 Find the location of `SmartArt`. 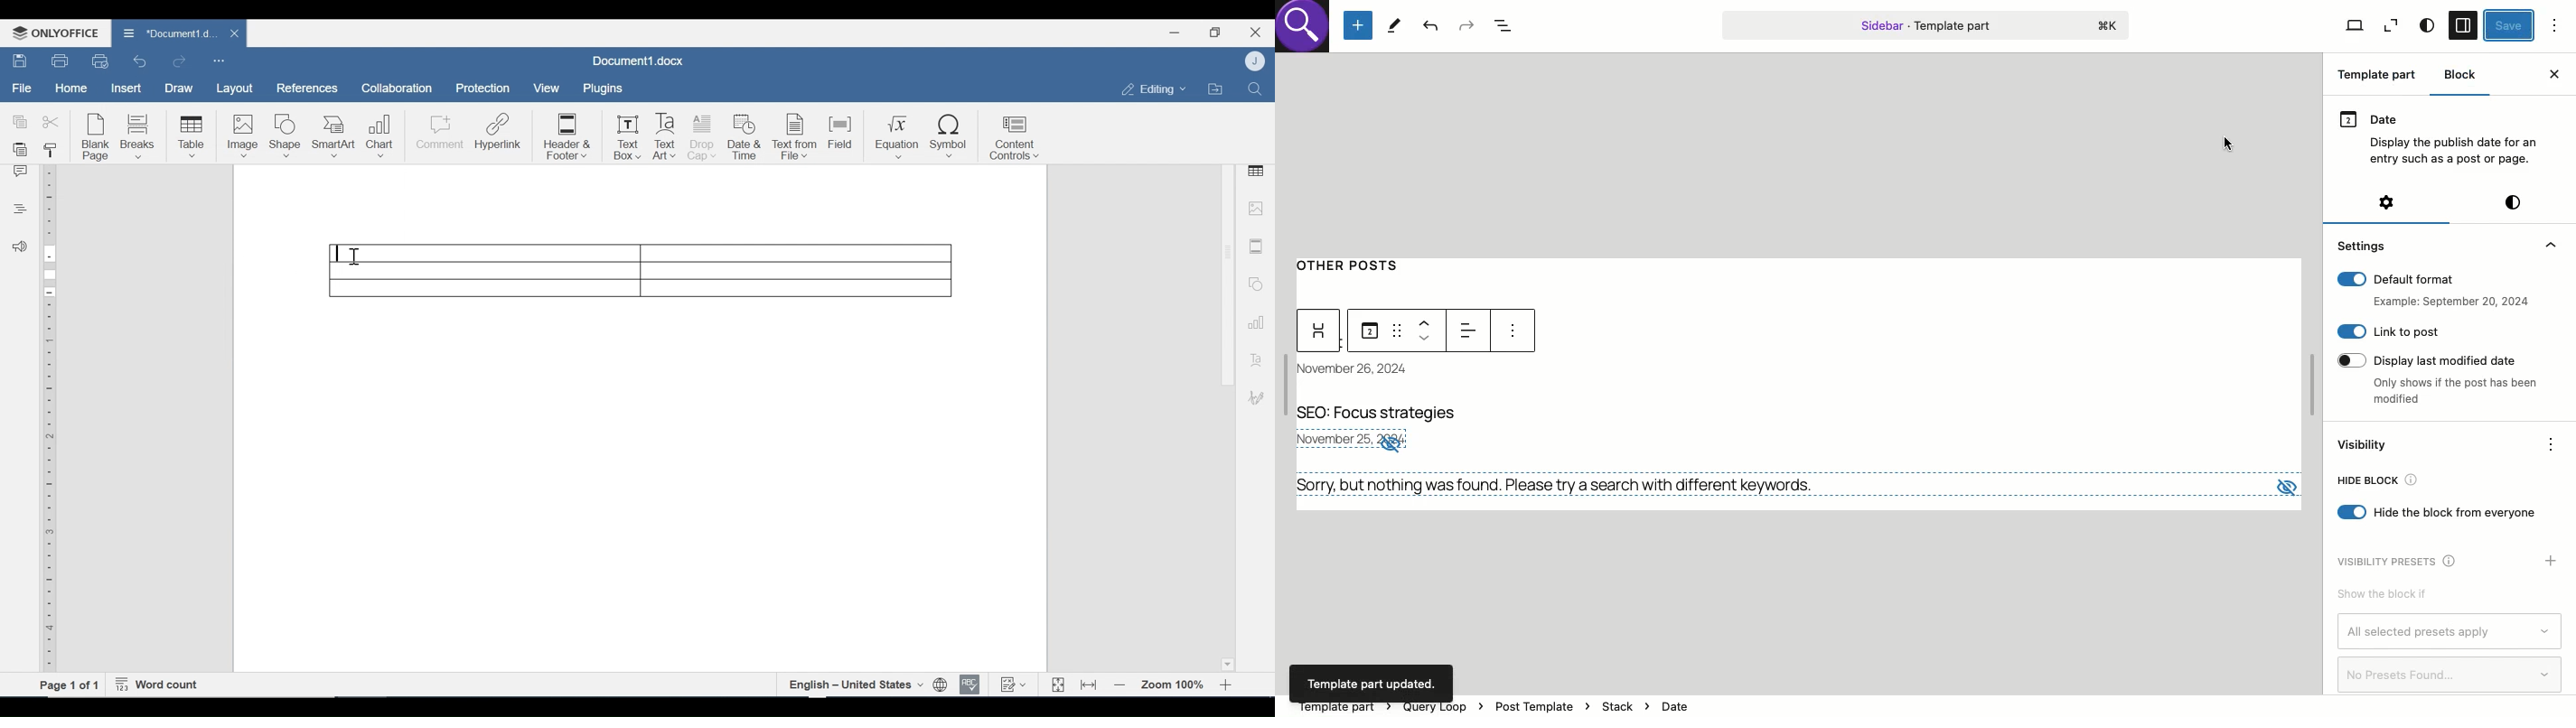

SmartArt is located at coordinates (334, 137).